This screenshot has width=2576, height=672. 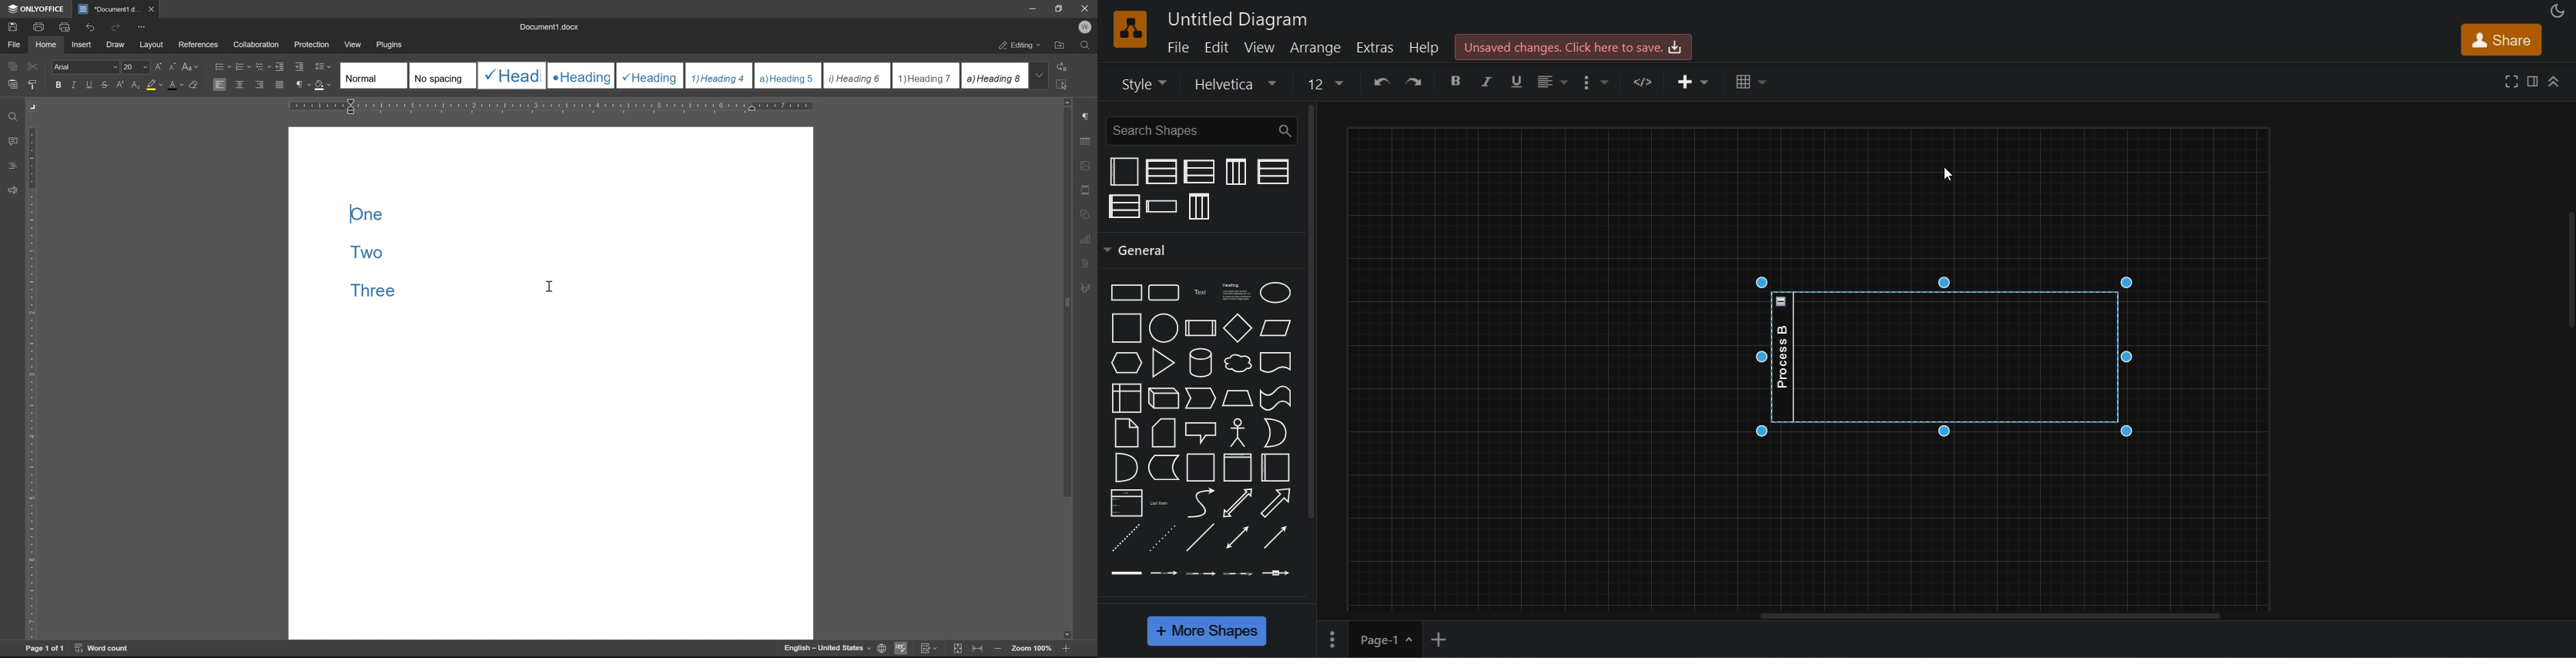 What do you see at coordinates (351, 42) in the screenshot?
I see `view` at bounding box center [351, 42].